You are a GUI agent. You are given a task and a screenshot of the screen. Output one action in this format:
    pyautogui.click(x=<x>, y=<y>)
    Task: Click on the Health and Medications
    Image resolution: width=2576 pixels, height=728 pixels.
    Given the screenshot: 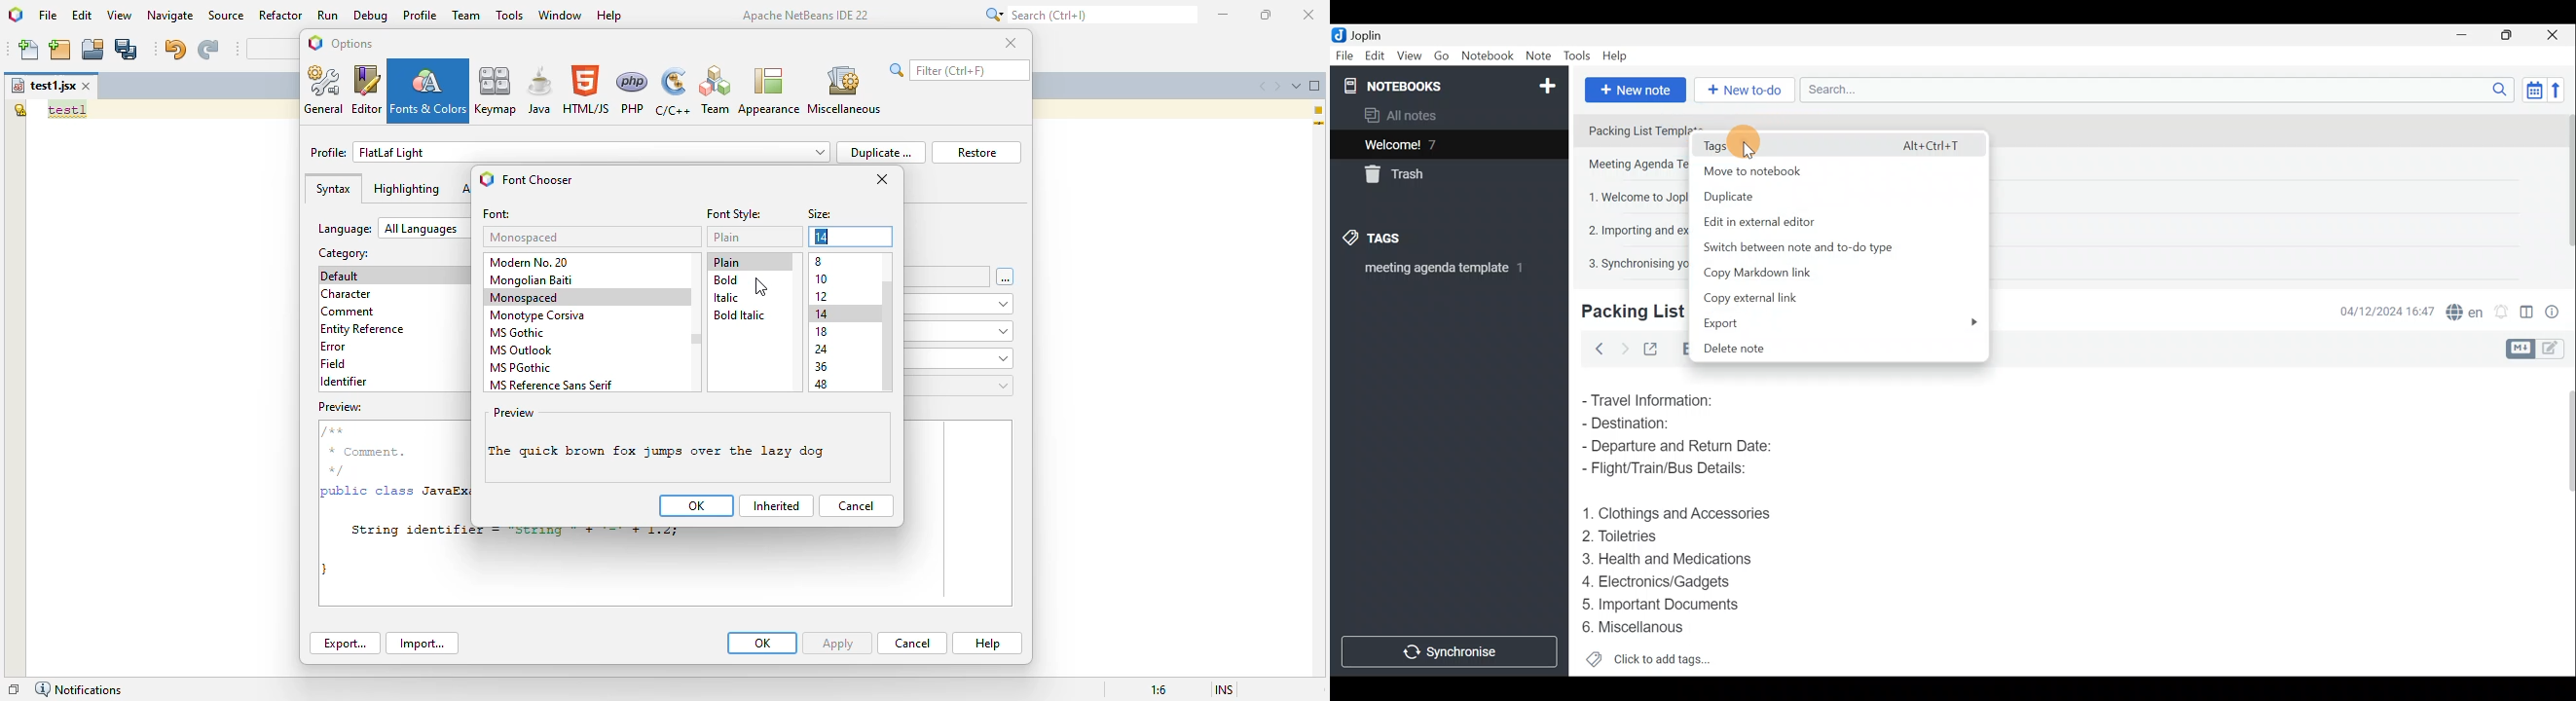 What is the action you would take?
    pyautogui.click(x=1675, y=560)
    